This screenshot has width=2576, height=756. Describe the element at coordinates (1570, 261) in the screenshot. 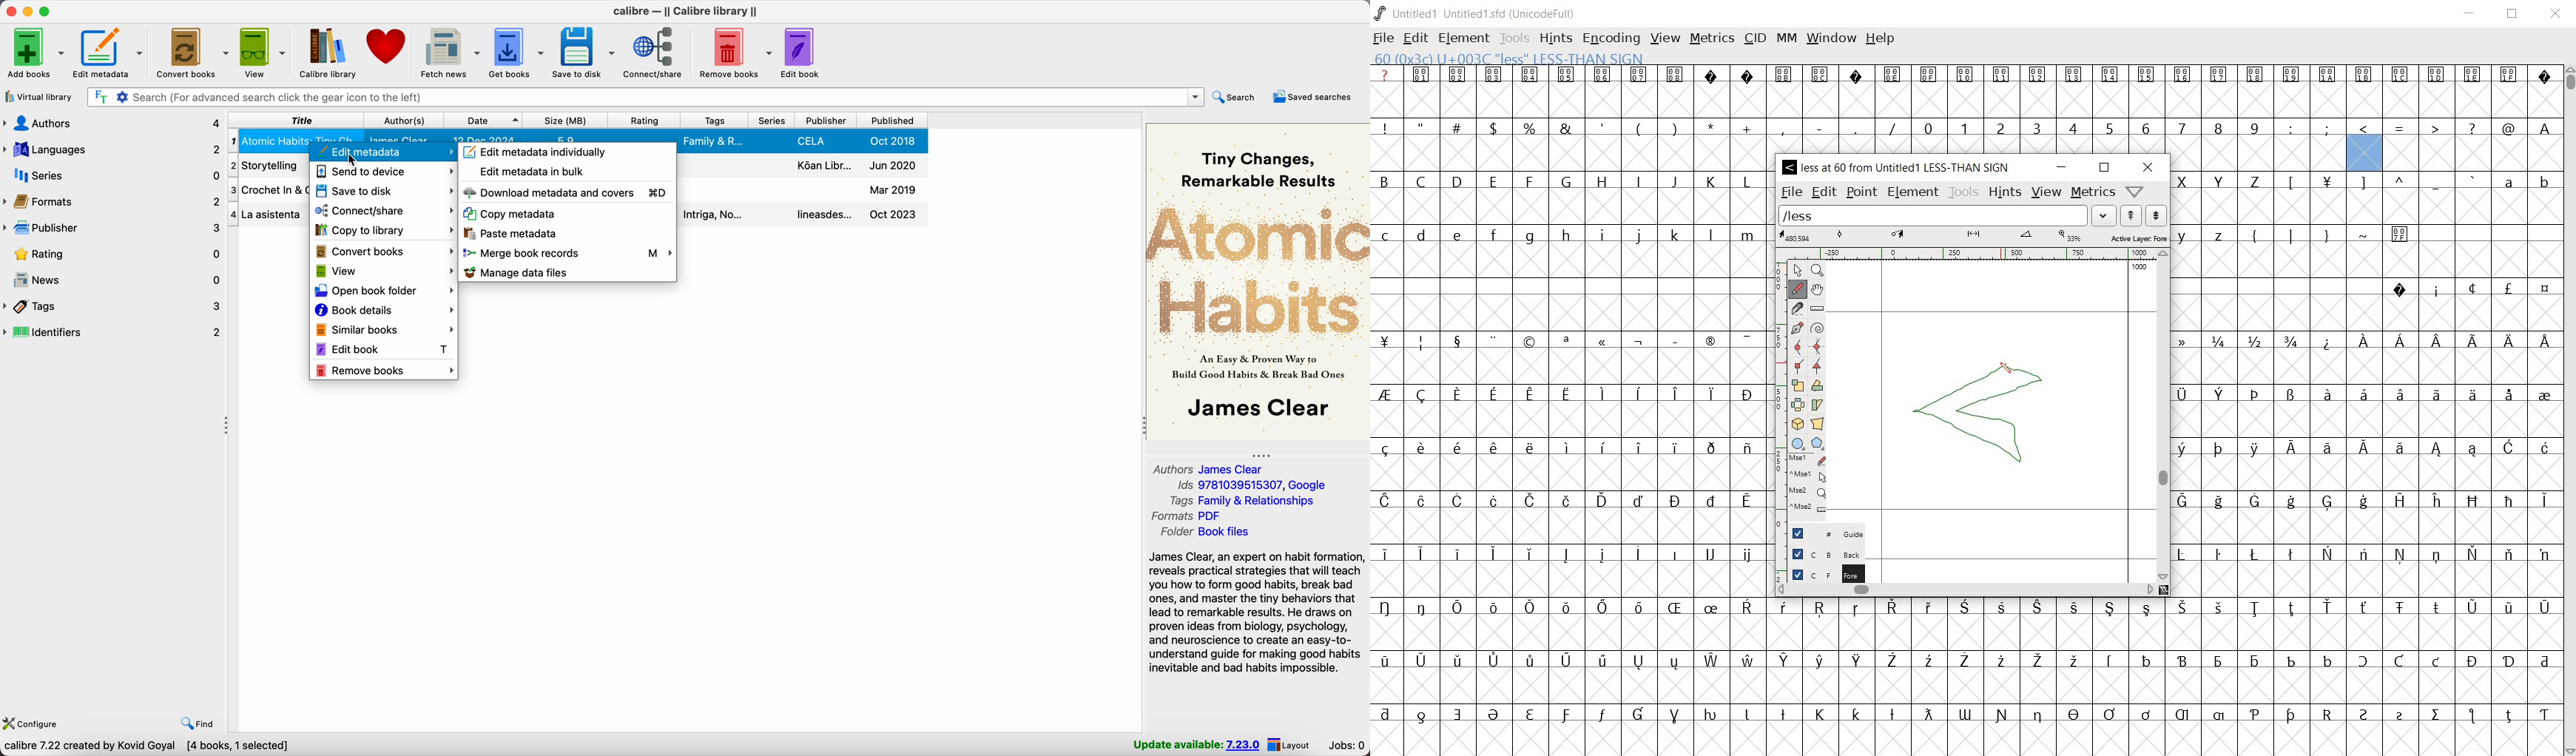

I see `empty cells` at that location.